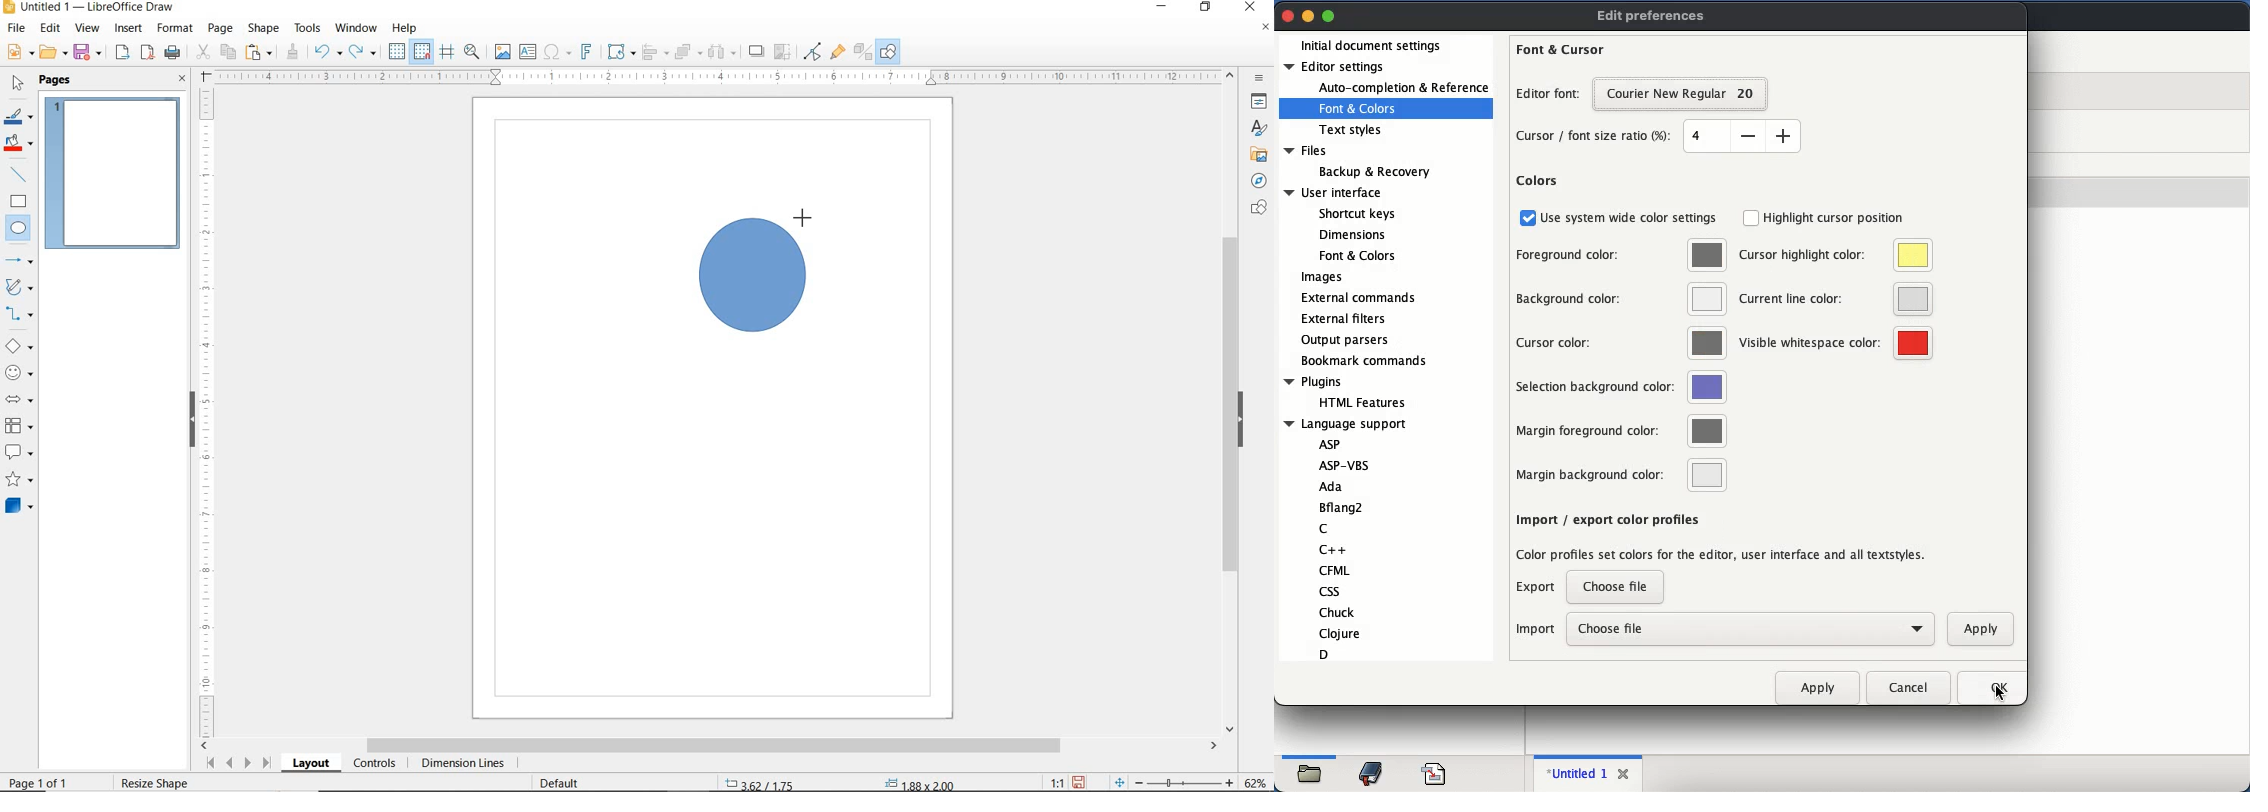 This screenshot has height=812, width=2268. What do you see at coordinates (1256, 130) in the screenshot?
I see `STYLES` at bounding box center [1256, 130].